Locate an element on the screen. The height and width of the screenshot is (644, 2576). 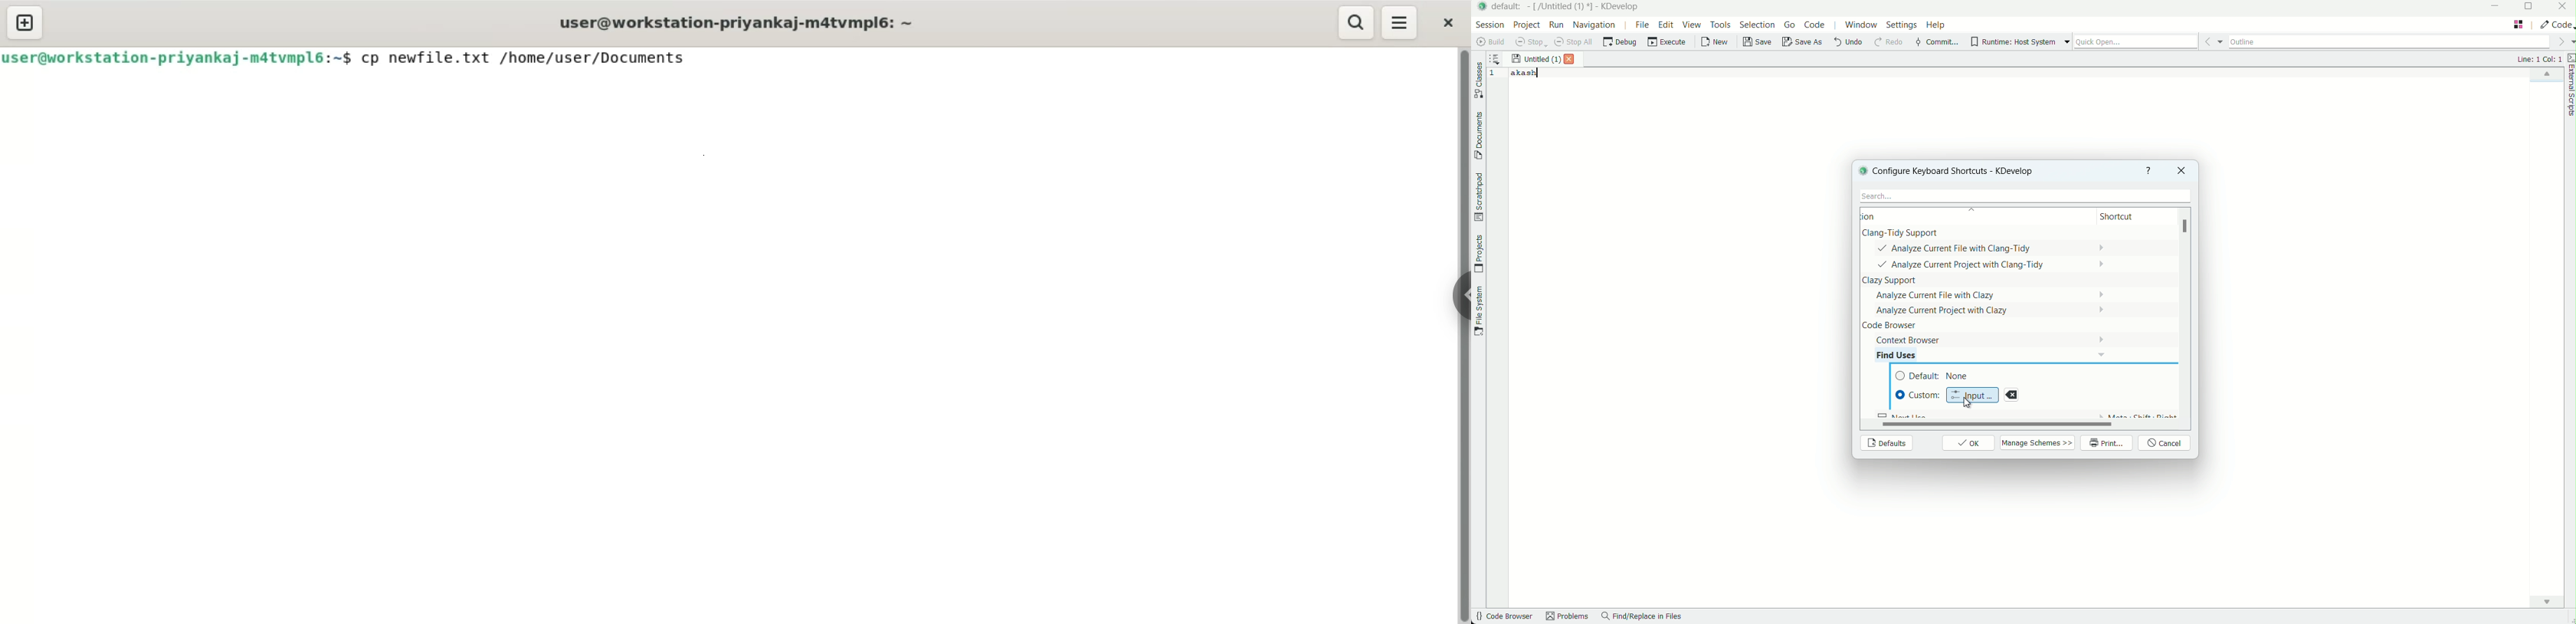
edit menu is located at coordinates (1666, 24).